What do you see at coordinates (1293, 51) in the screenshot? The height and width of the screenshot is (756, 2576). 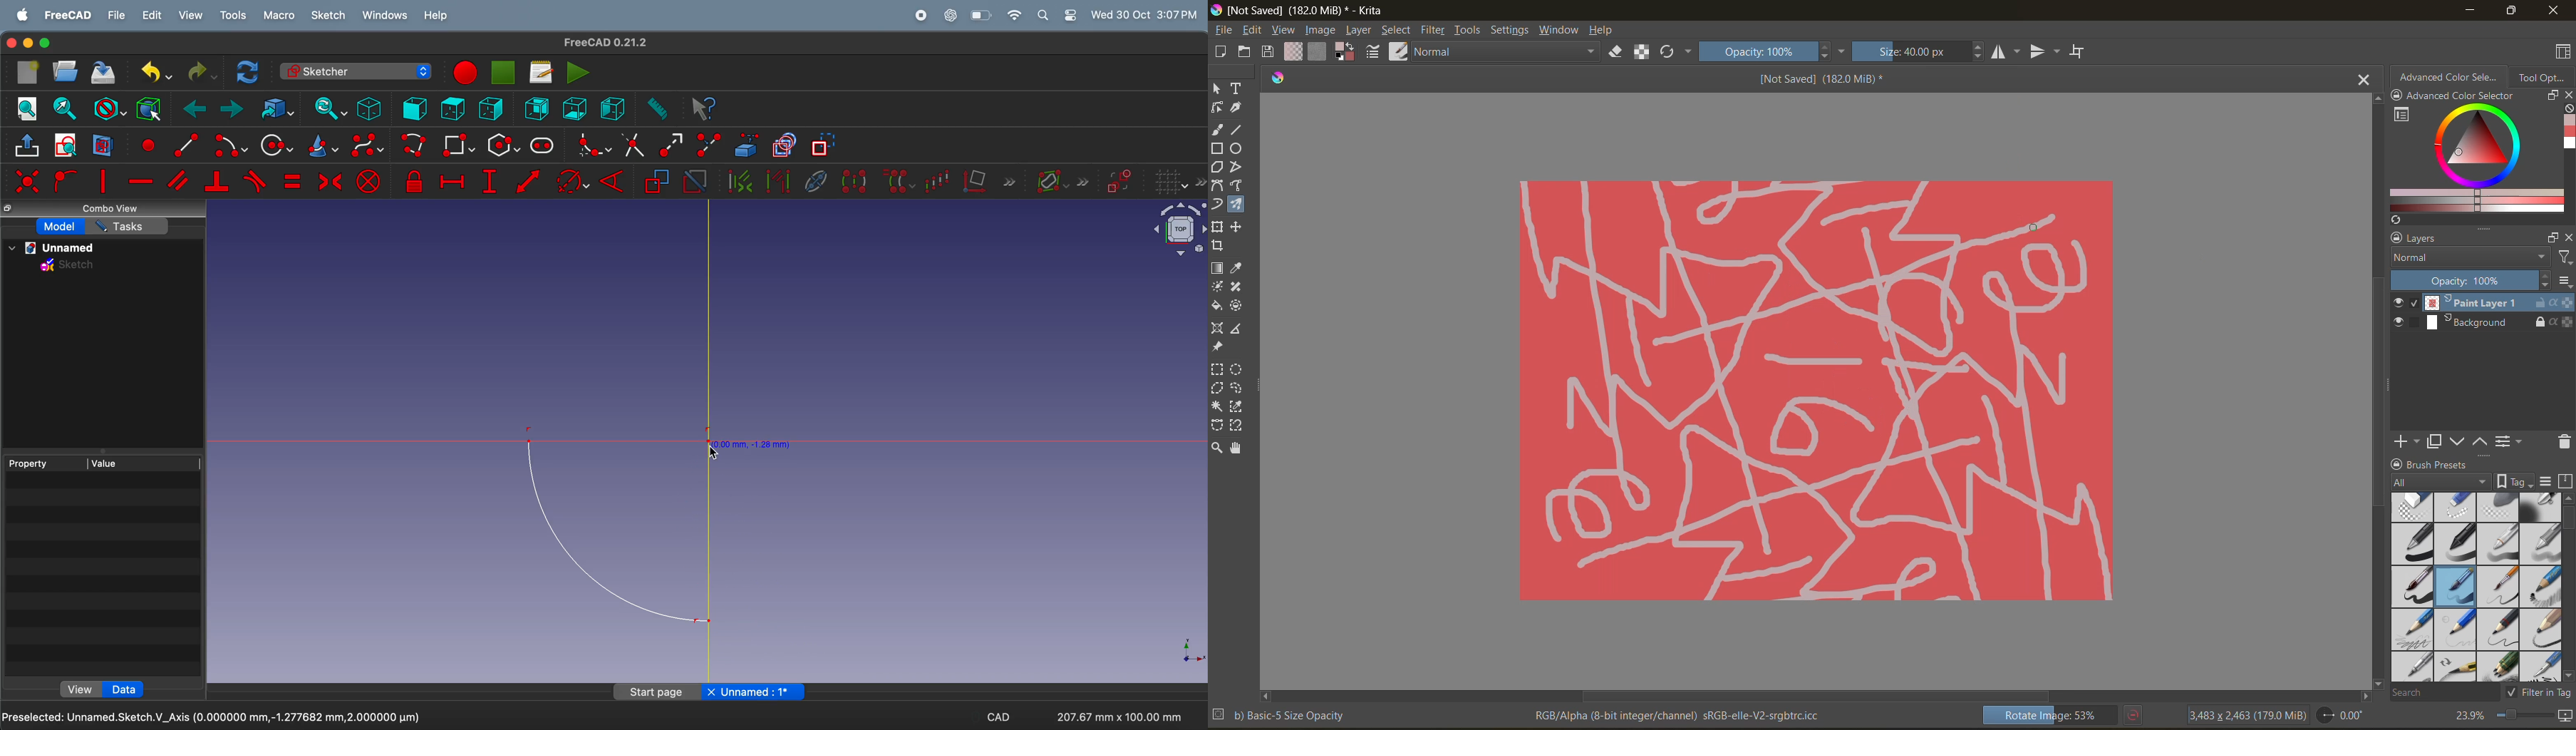 I see `fill gradients` at bounding box center [1293, 51].